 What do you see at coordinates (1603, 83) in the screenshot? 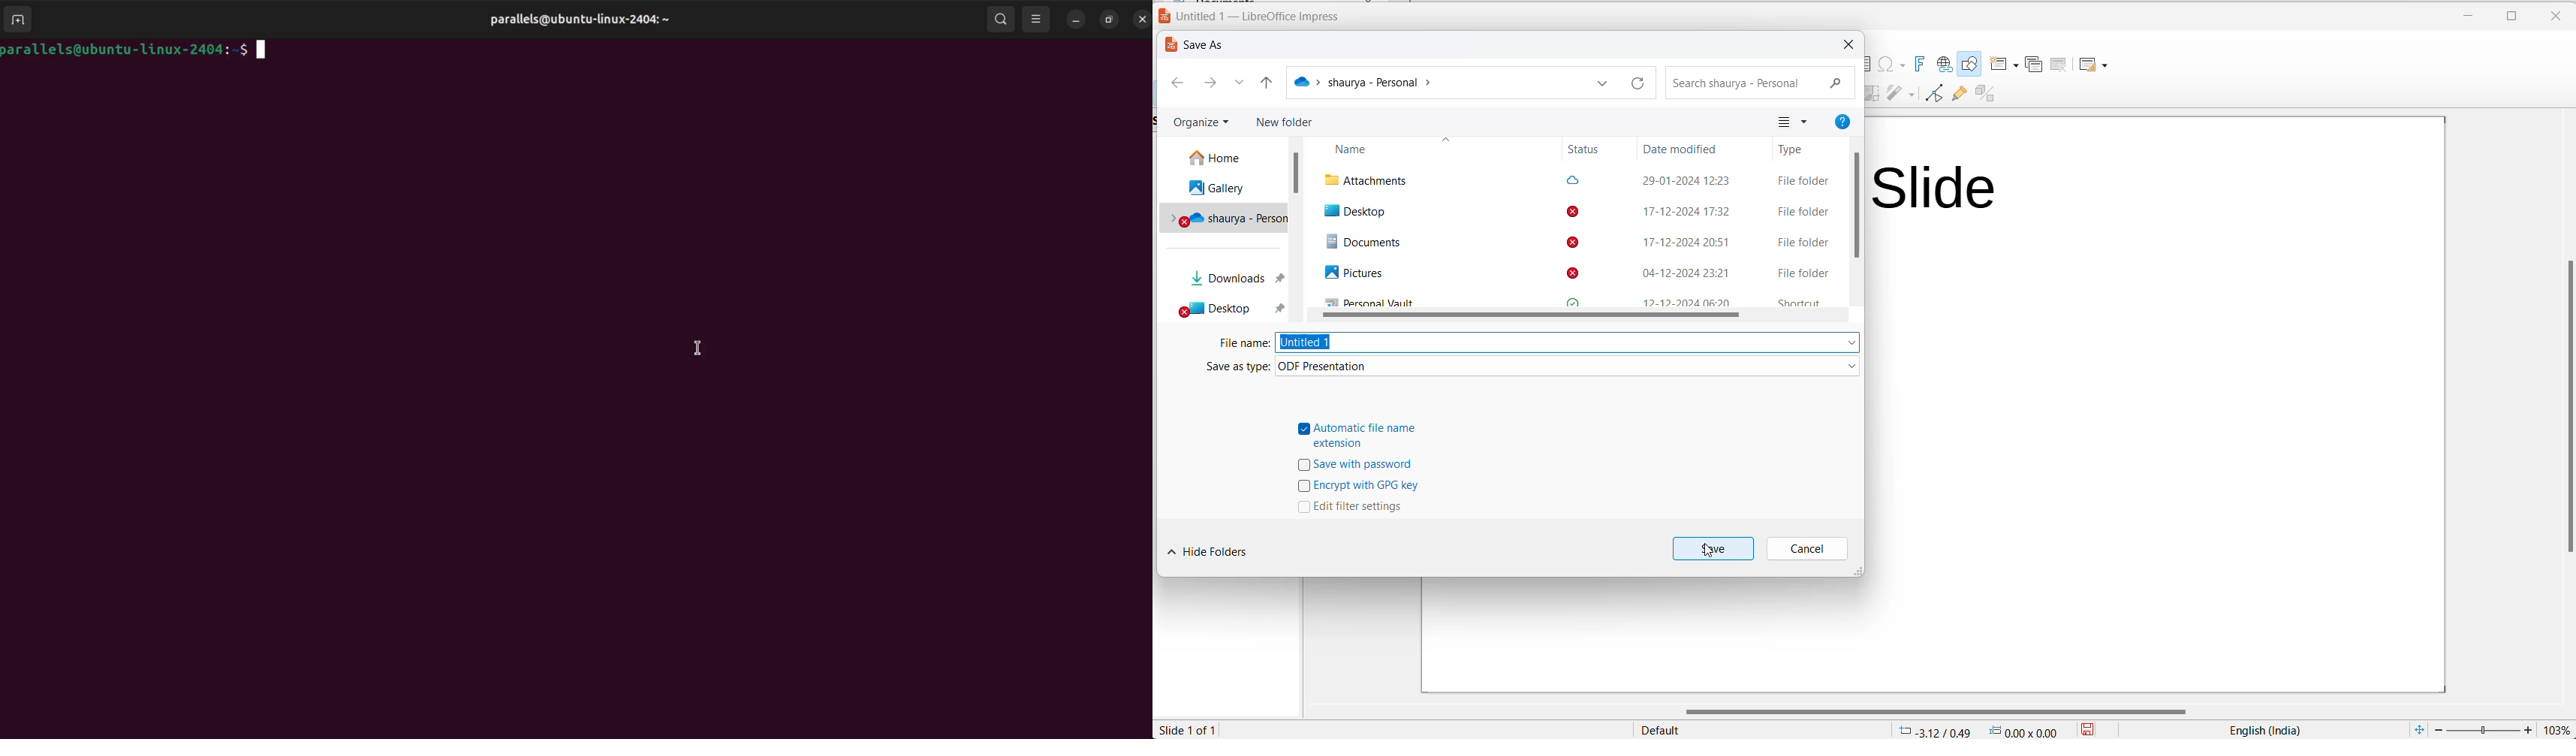
I see `path dropdown` at bounding box center [1603, 83].